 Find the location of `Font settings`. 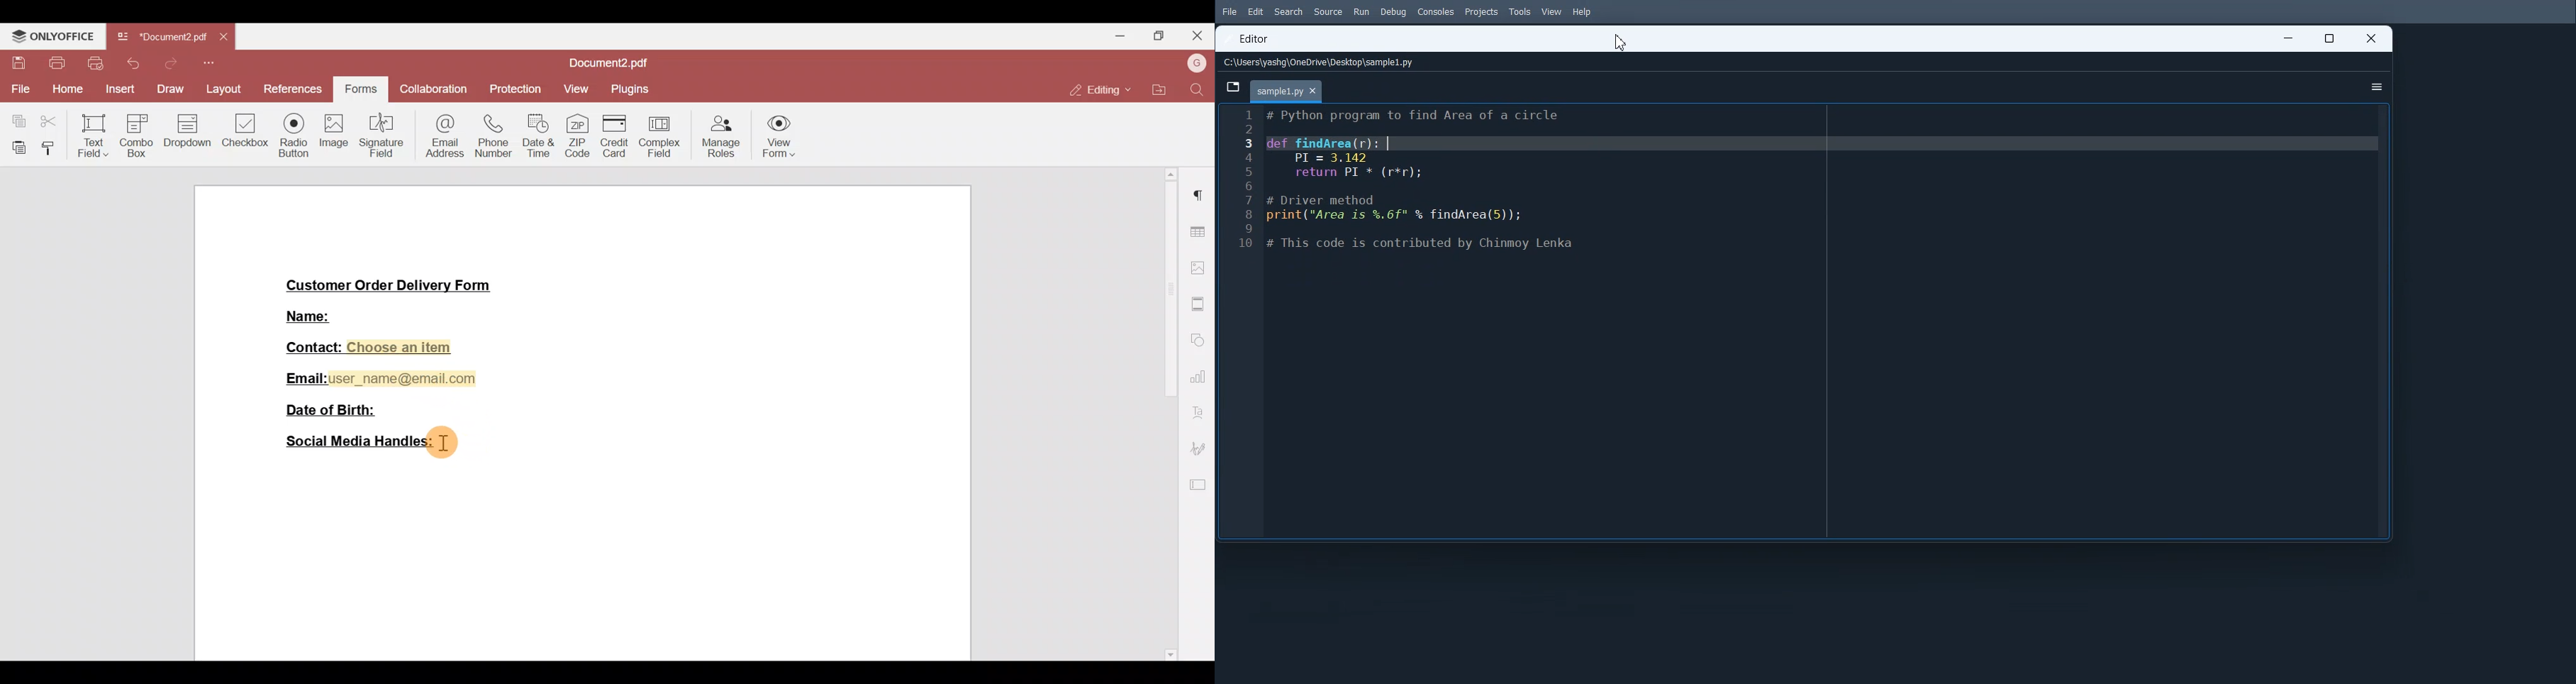

Font settings is located at coordinates (1203, 412).